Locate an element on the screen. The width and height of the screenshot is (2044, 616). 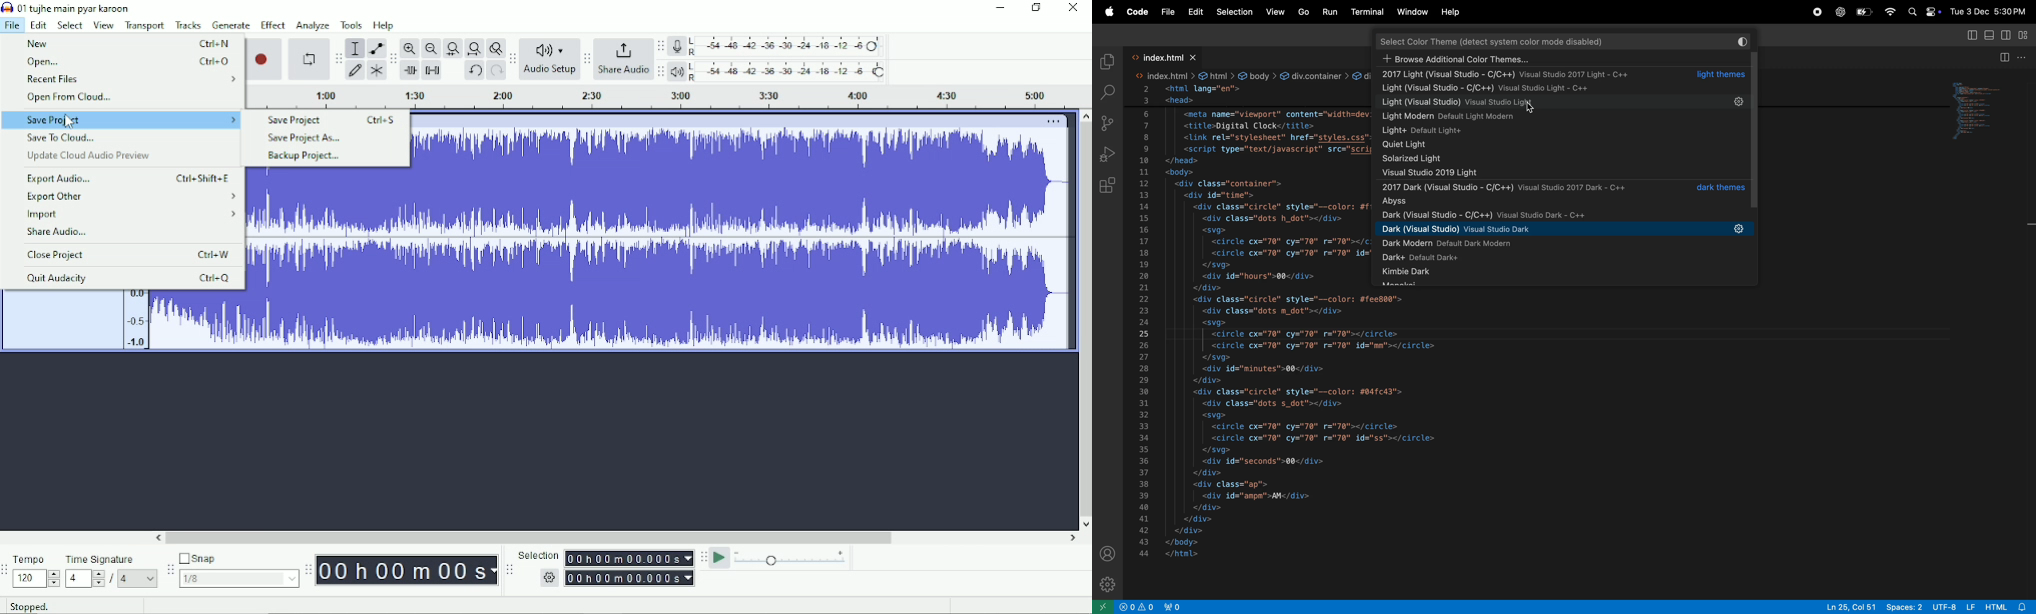
Redo is located at coordinates (496, 70).